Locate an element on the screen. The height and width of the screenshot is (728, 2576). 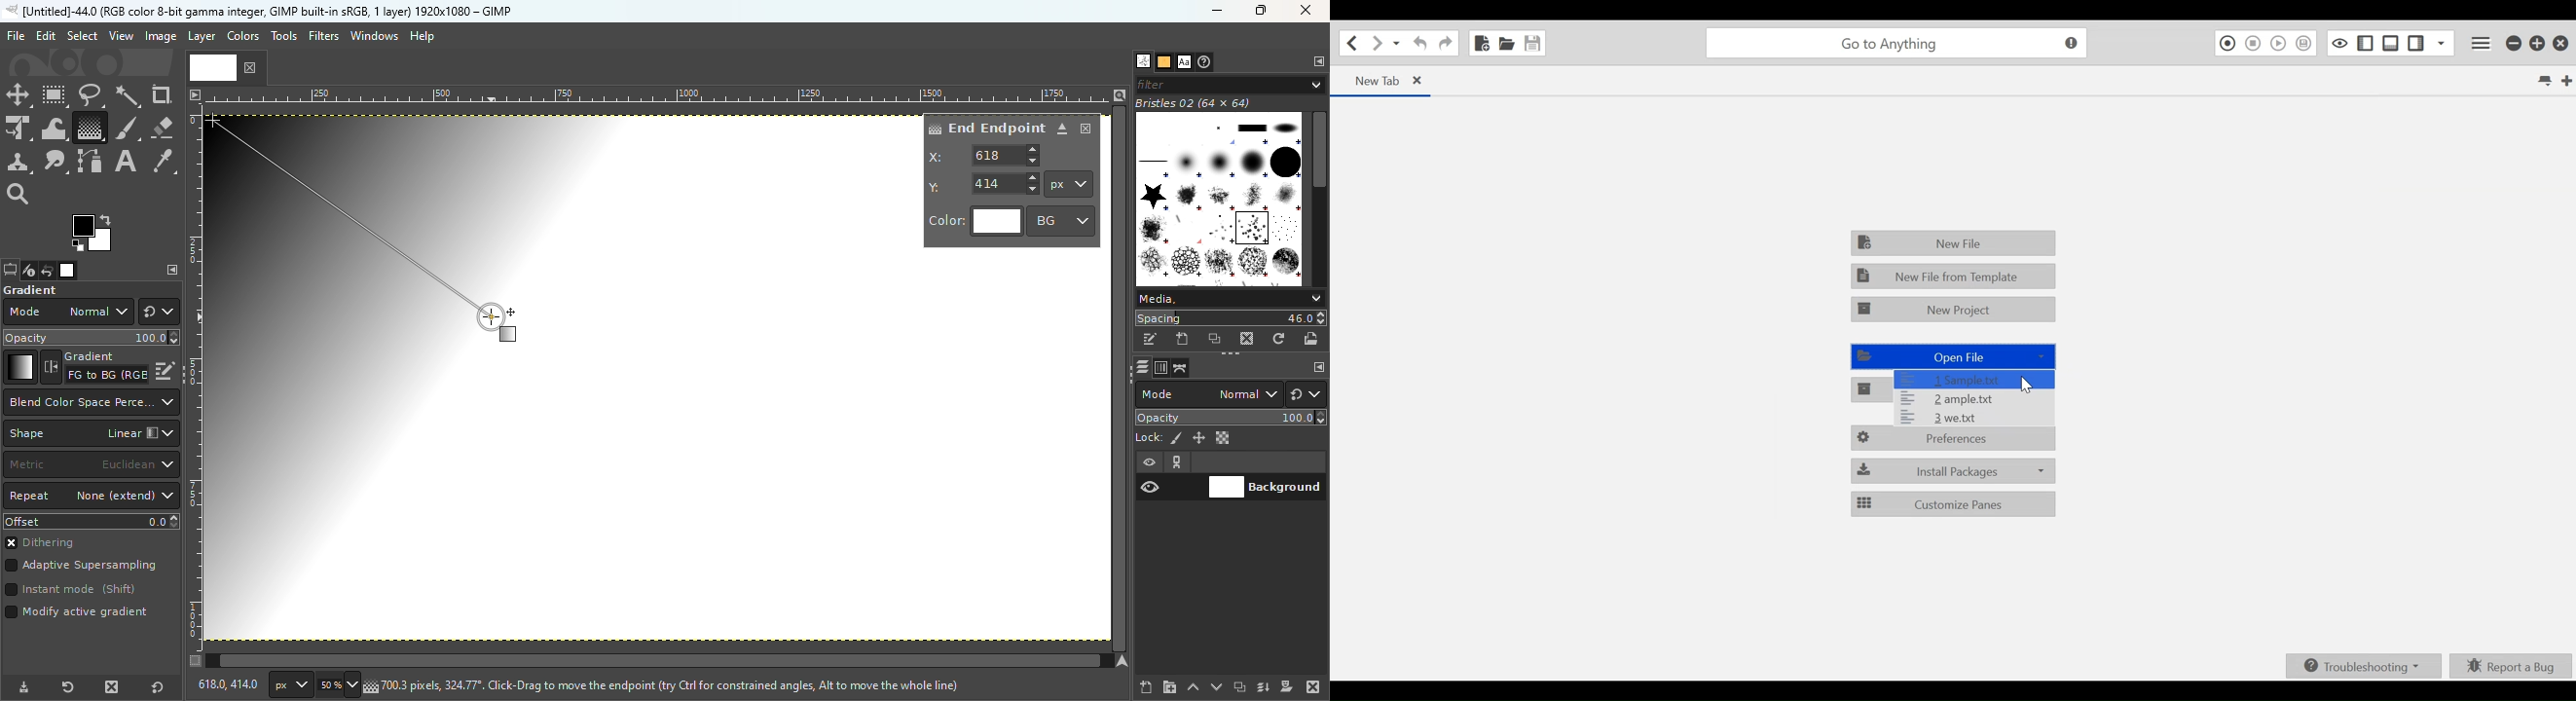
Lock position and size is located at coordinates (1197, 437).